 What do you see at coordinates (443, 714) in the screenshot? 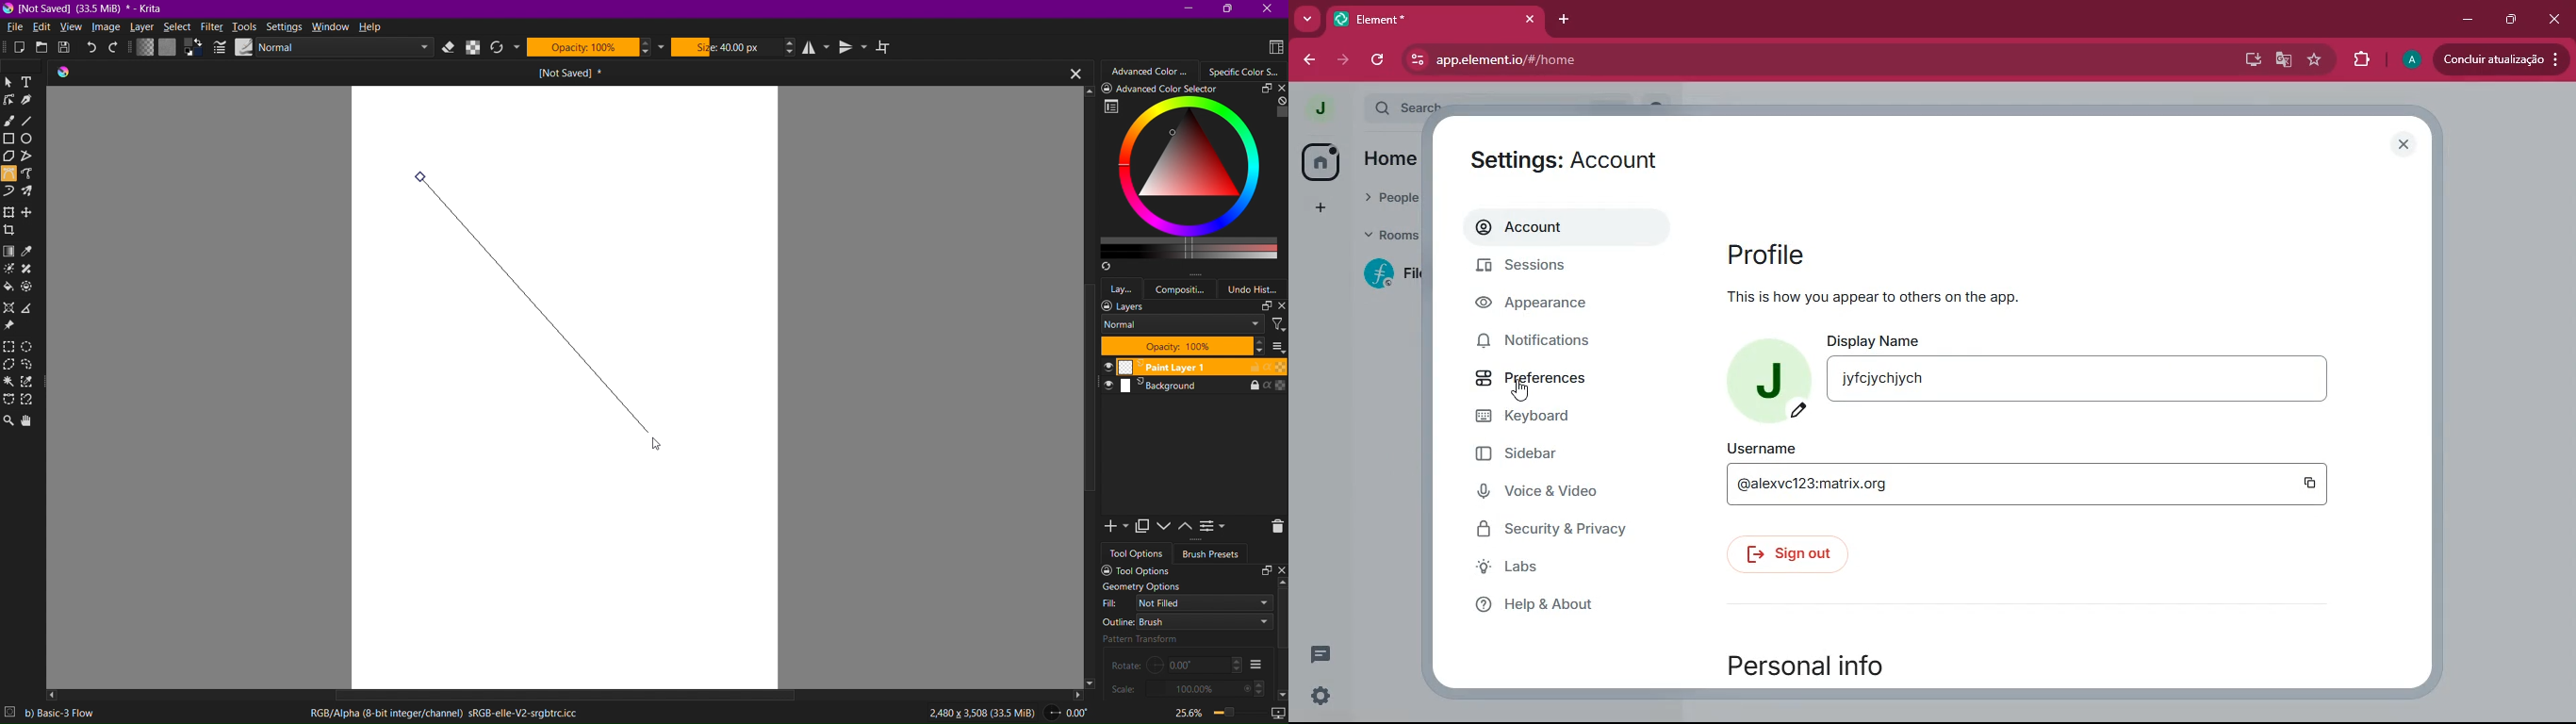
I see `RGB/Alpha(8-bit integer/channel)` at bounding box center [443, 714].